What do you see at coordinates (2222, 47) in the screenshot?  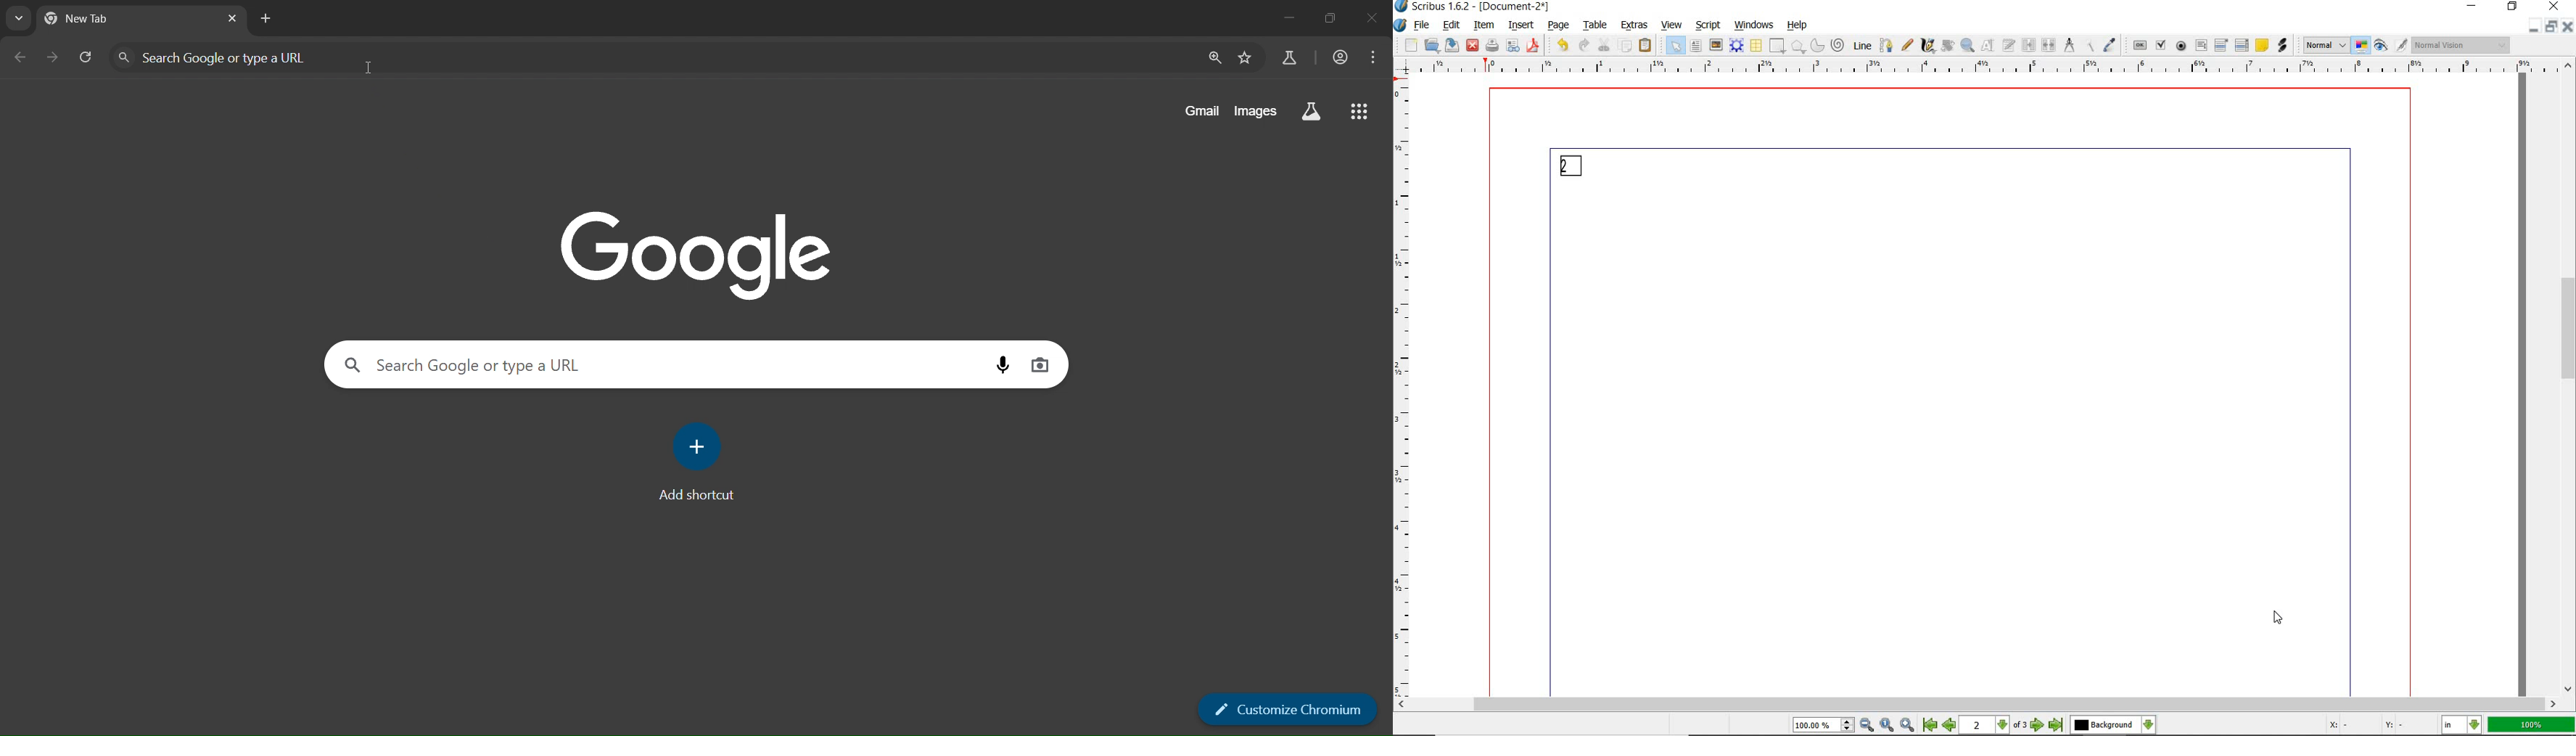 I see `pdf combo box` at bounding box center [2222, 47].